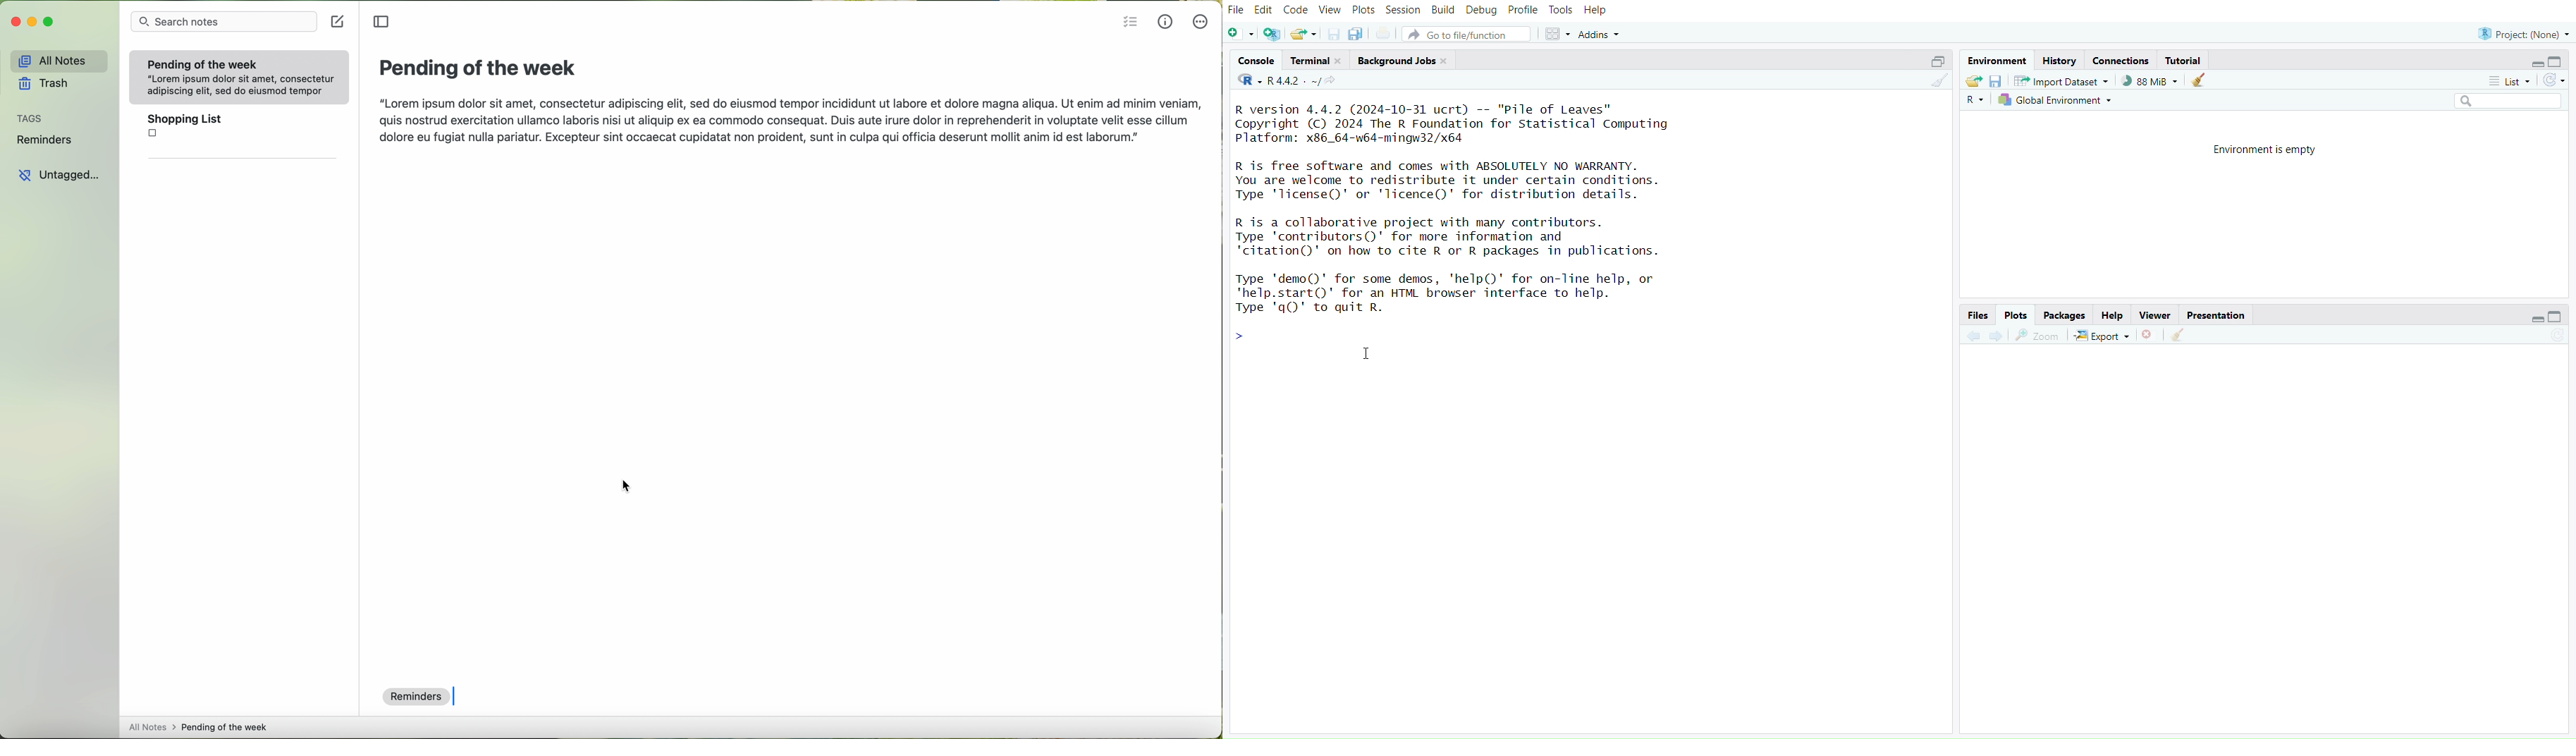  Describe the element at coordinates (1560, 10) in the screenshot. I see `tools` at that location.